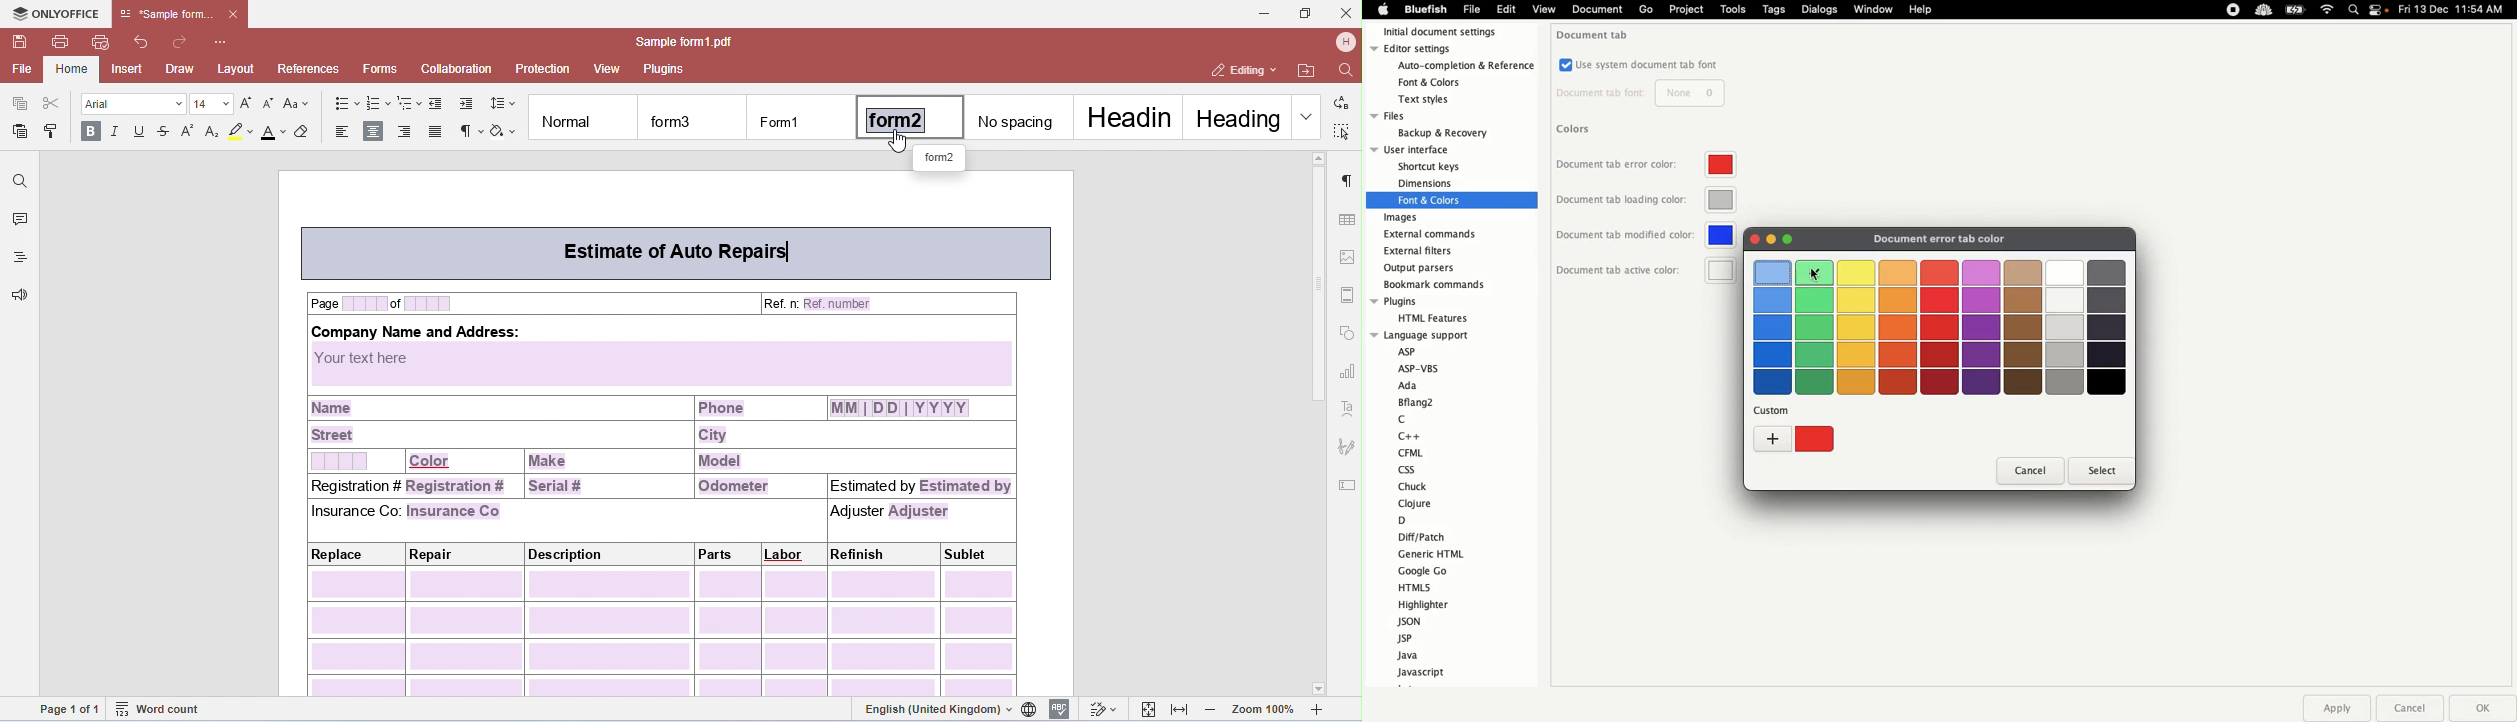  I want to click on Minimize, so click(1770, 240).